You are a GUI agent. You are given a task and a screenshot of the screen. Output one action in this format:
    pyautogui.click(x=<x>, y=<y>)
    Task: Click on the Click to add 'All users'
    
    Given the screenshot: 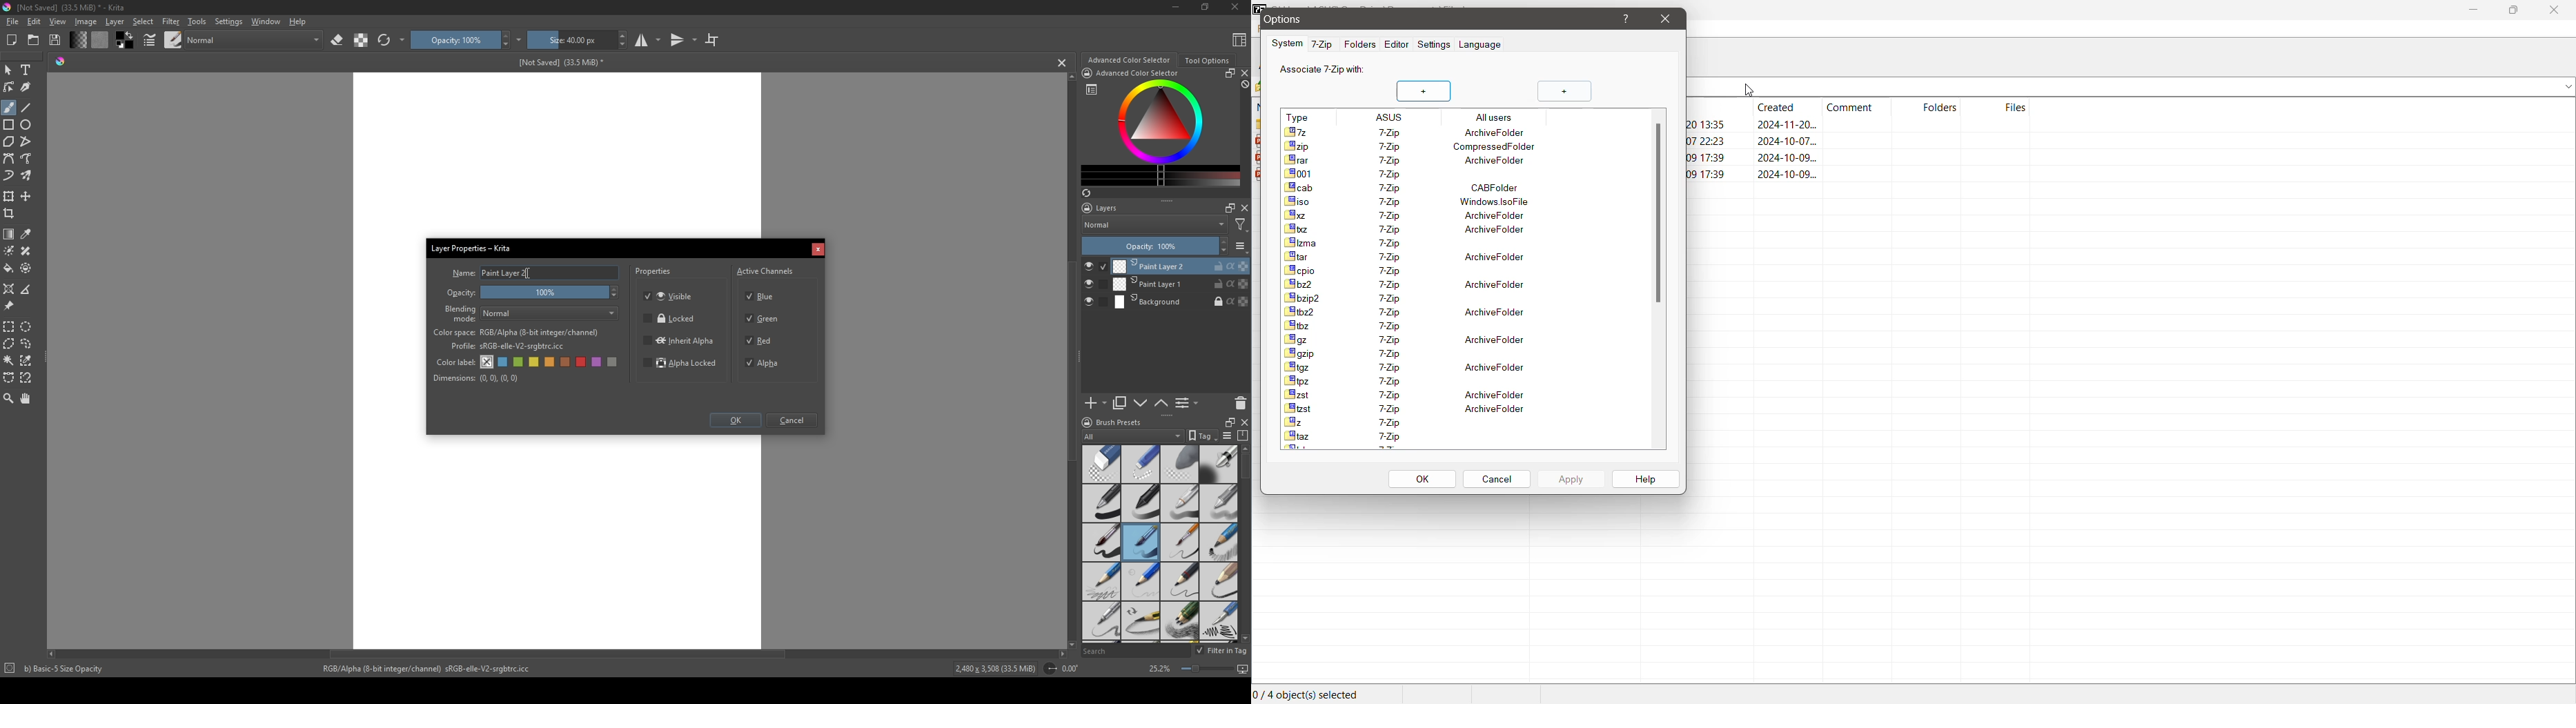 What is the action you would take?
    pyautogui.click(x=1564, y=91)
    